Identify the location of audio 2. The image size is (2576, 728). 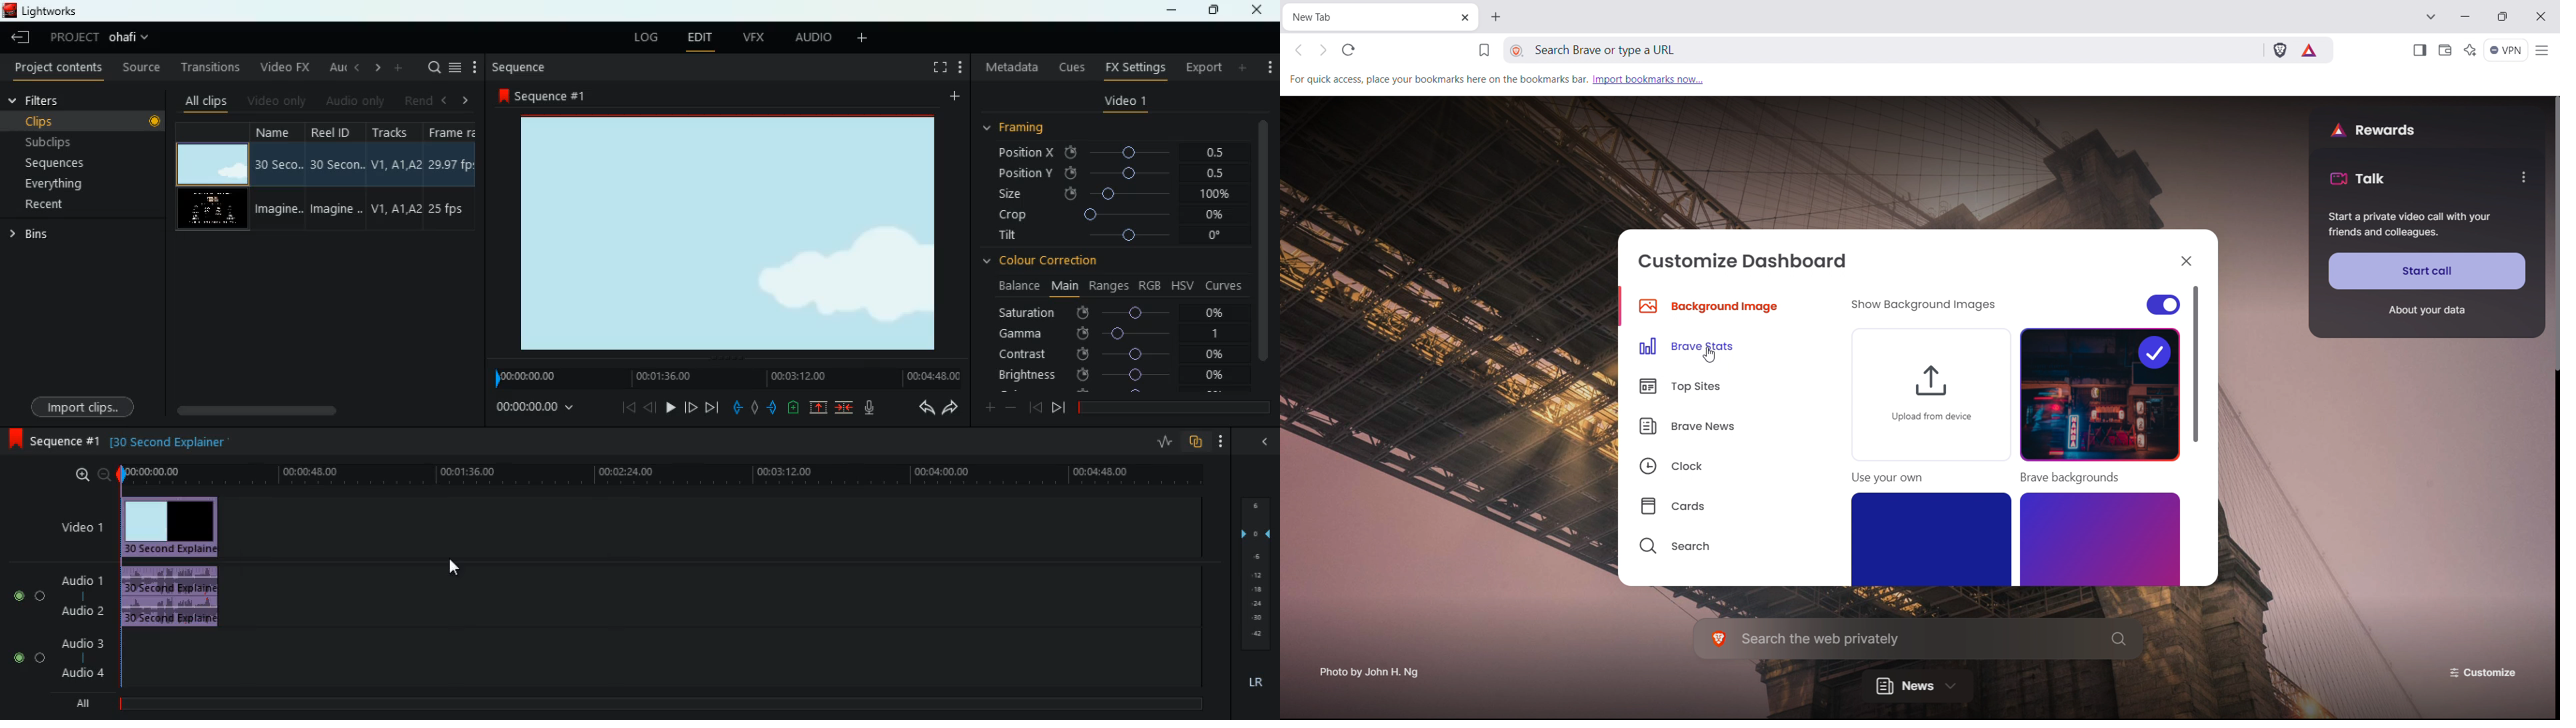
(78, 611).